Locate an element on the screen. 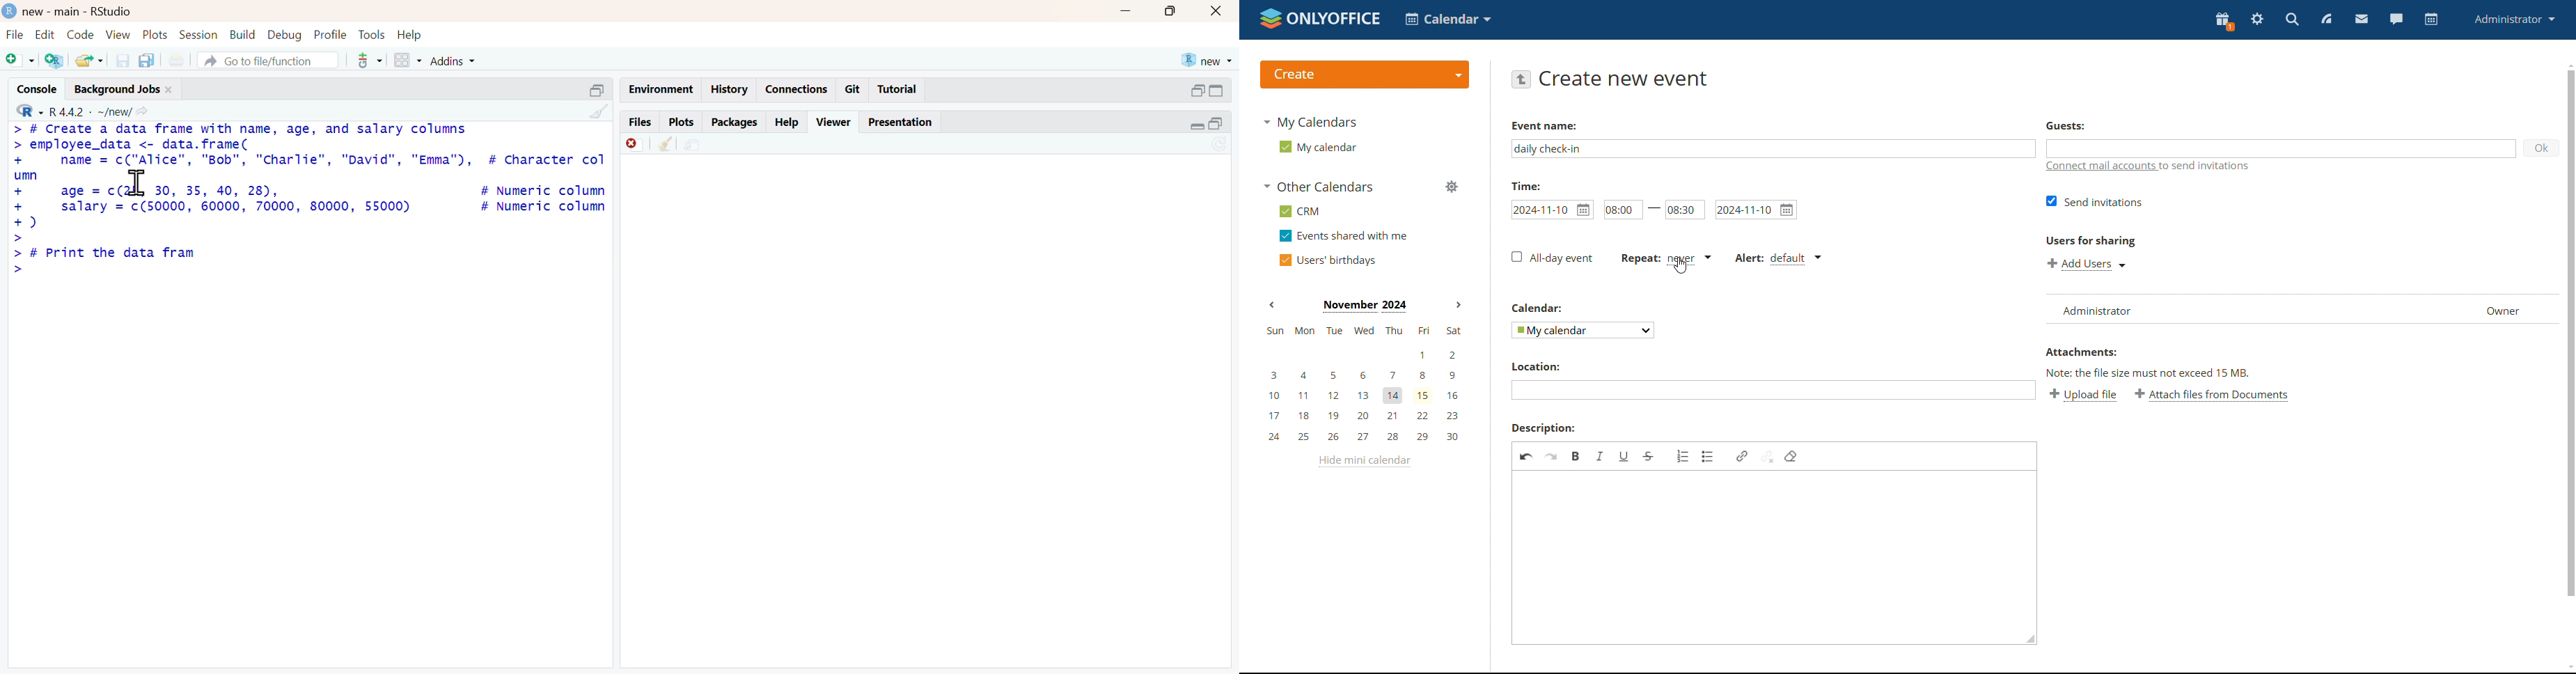 The image size is (2576, 700). Help is located at coordinates (789, 121).